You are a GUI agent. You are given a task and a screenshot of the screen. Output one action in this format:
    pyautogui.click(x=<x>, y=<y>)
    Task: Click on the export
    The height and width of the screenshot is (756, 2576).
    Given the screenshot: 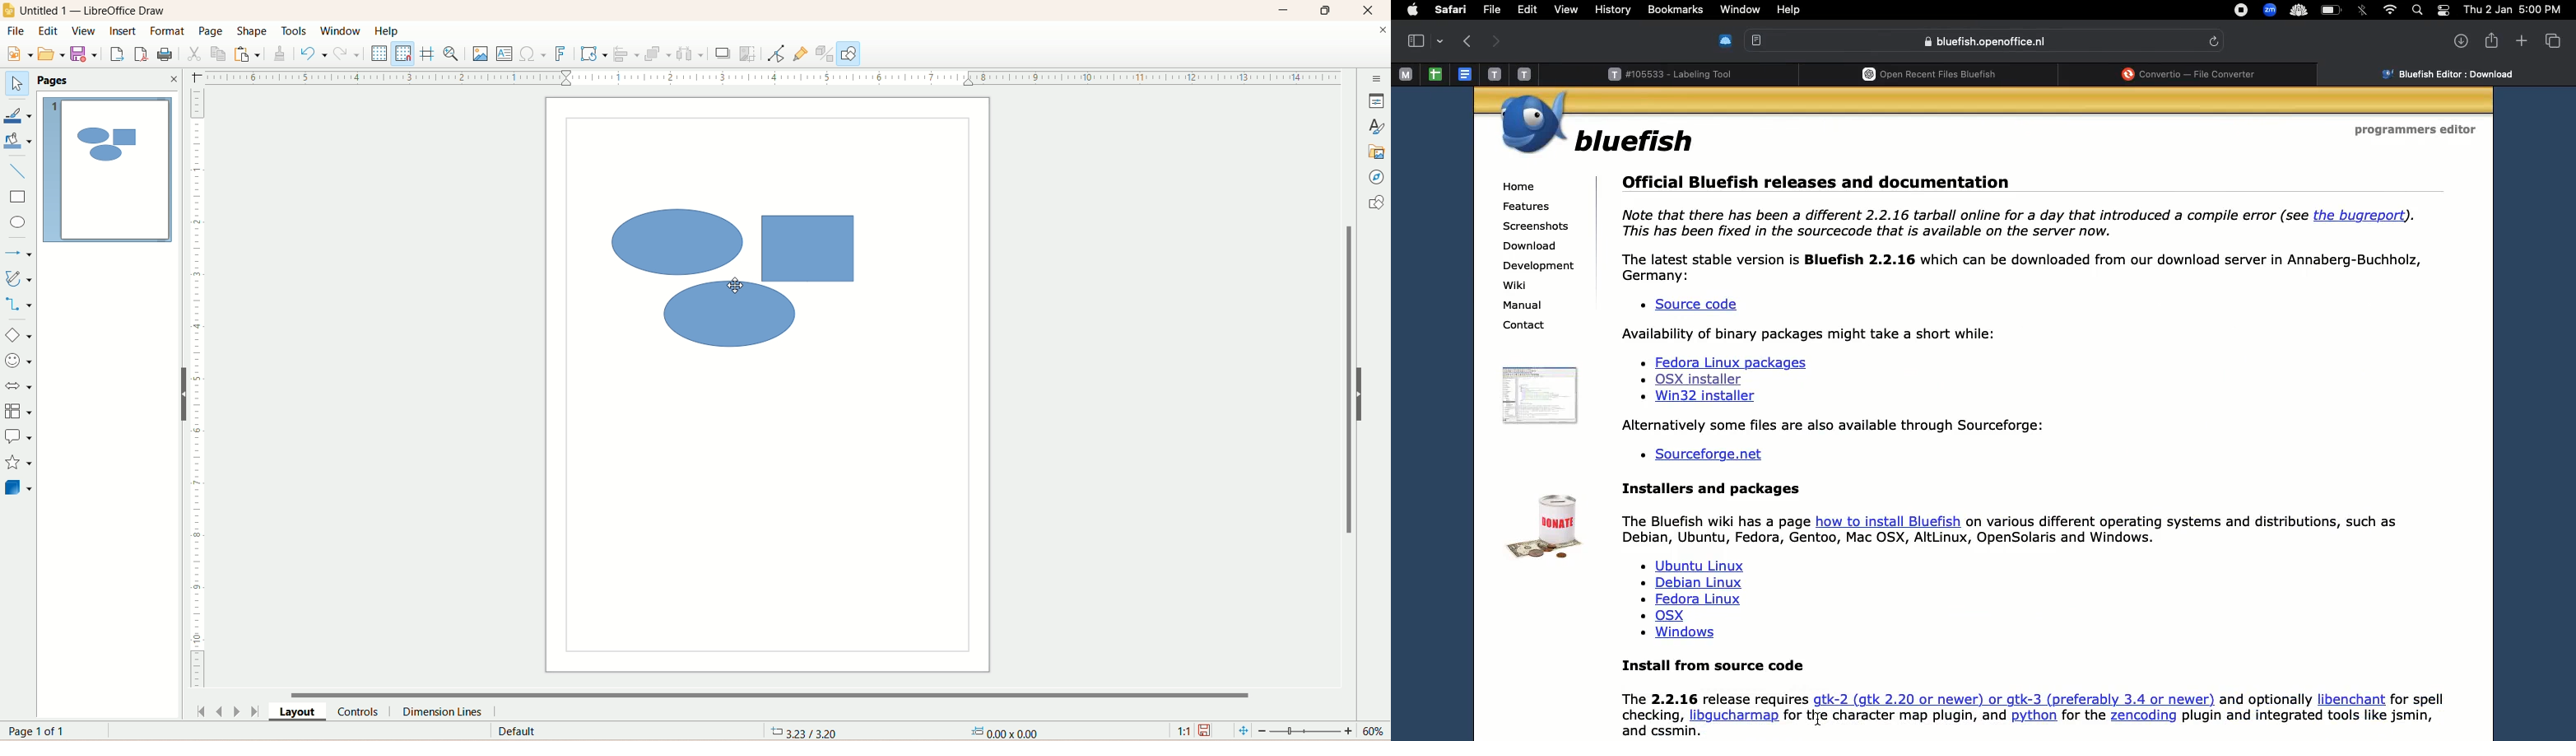 What is the action you would take?
    pyautogui.click(x=115, y=54)
    